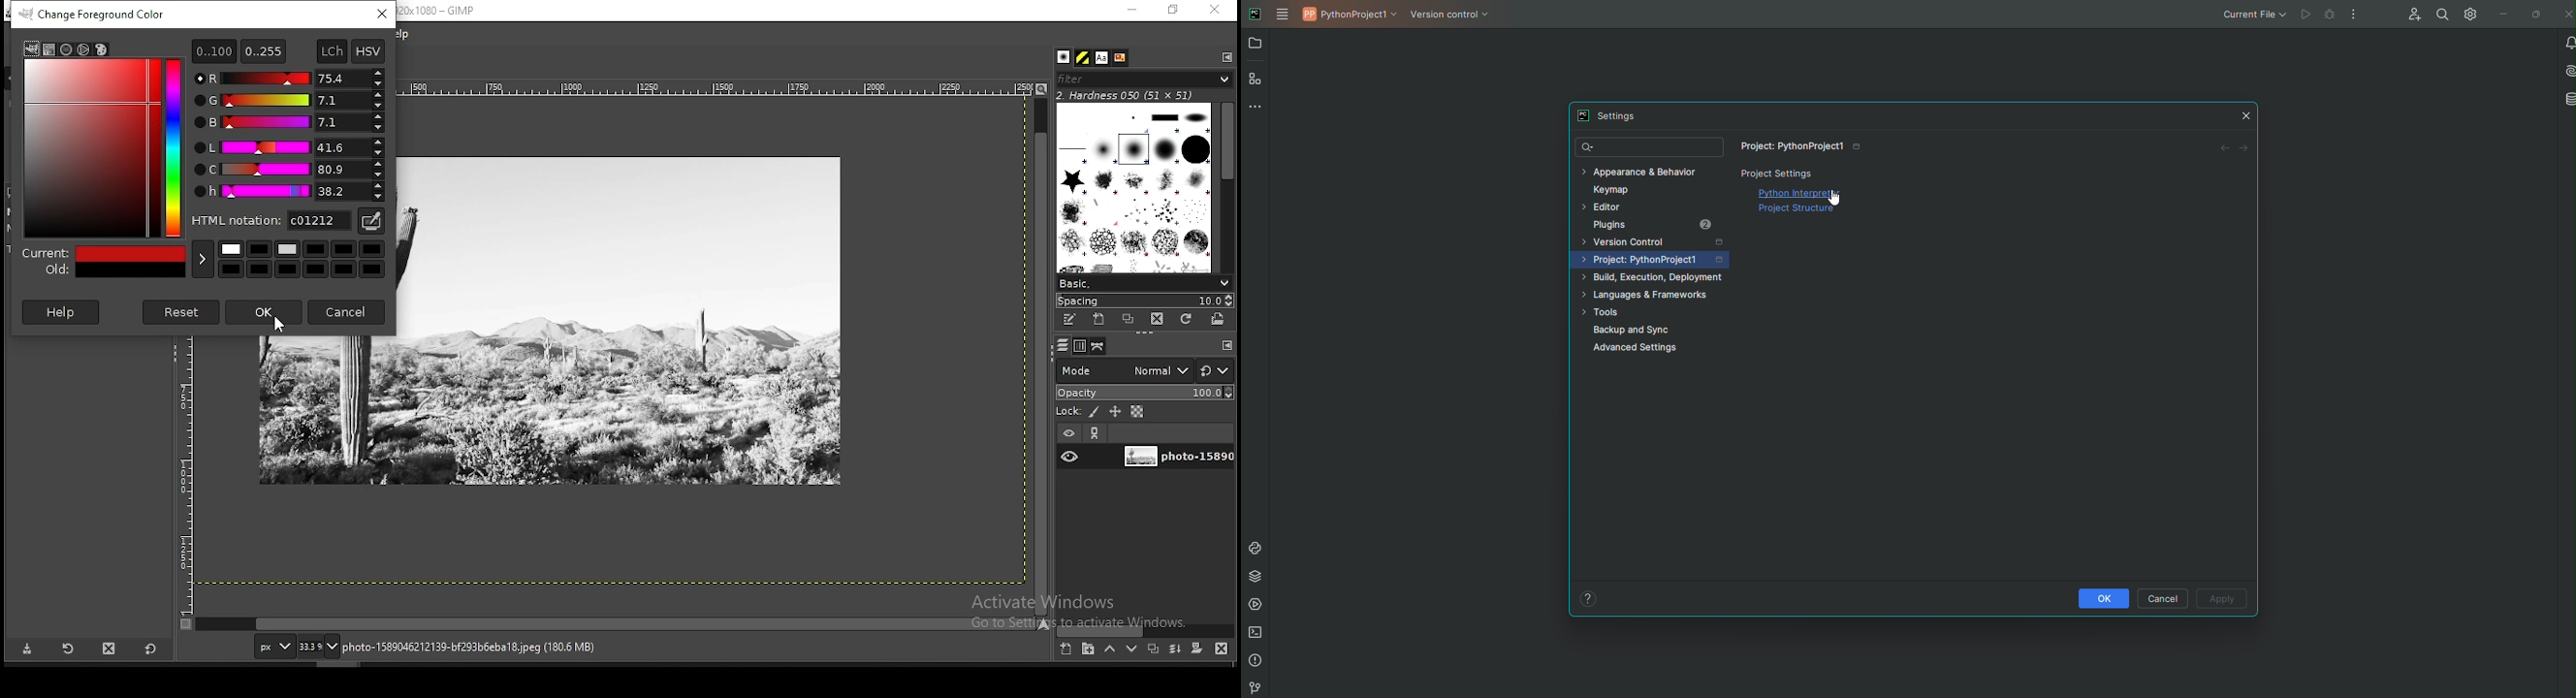 The width and height of the screenshot is (2576, 700). I want to click on More Options, so click(2353, 16).